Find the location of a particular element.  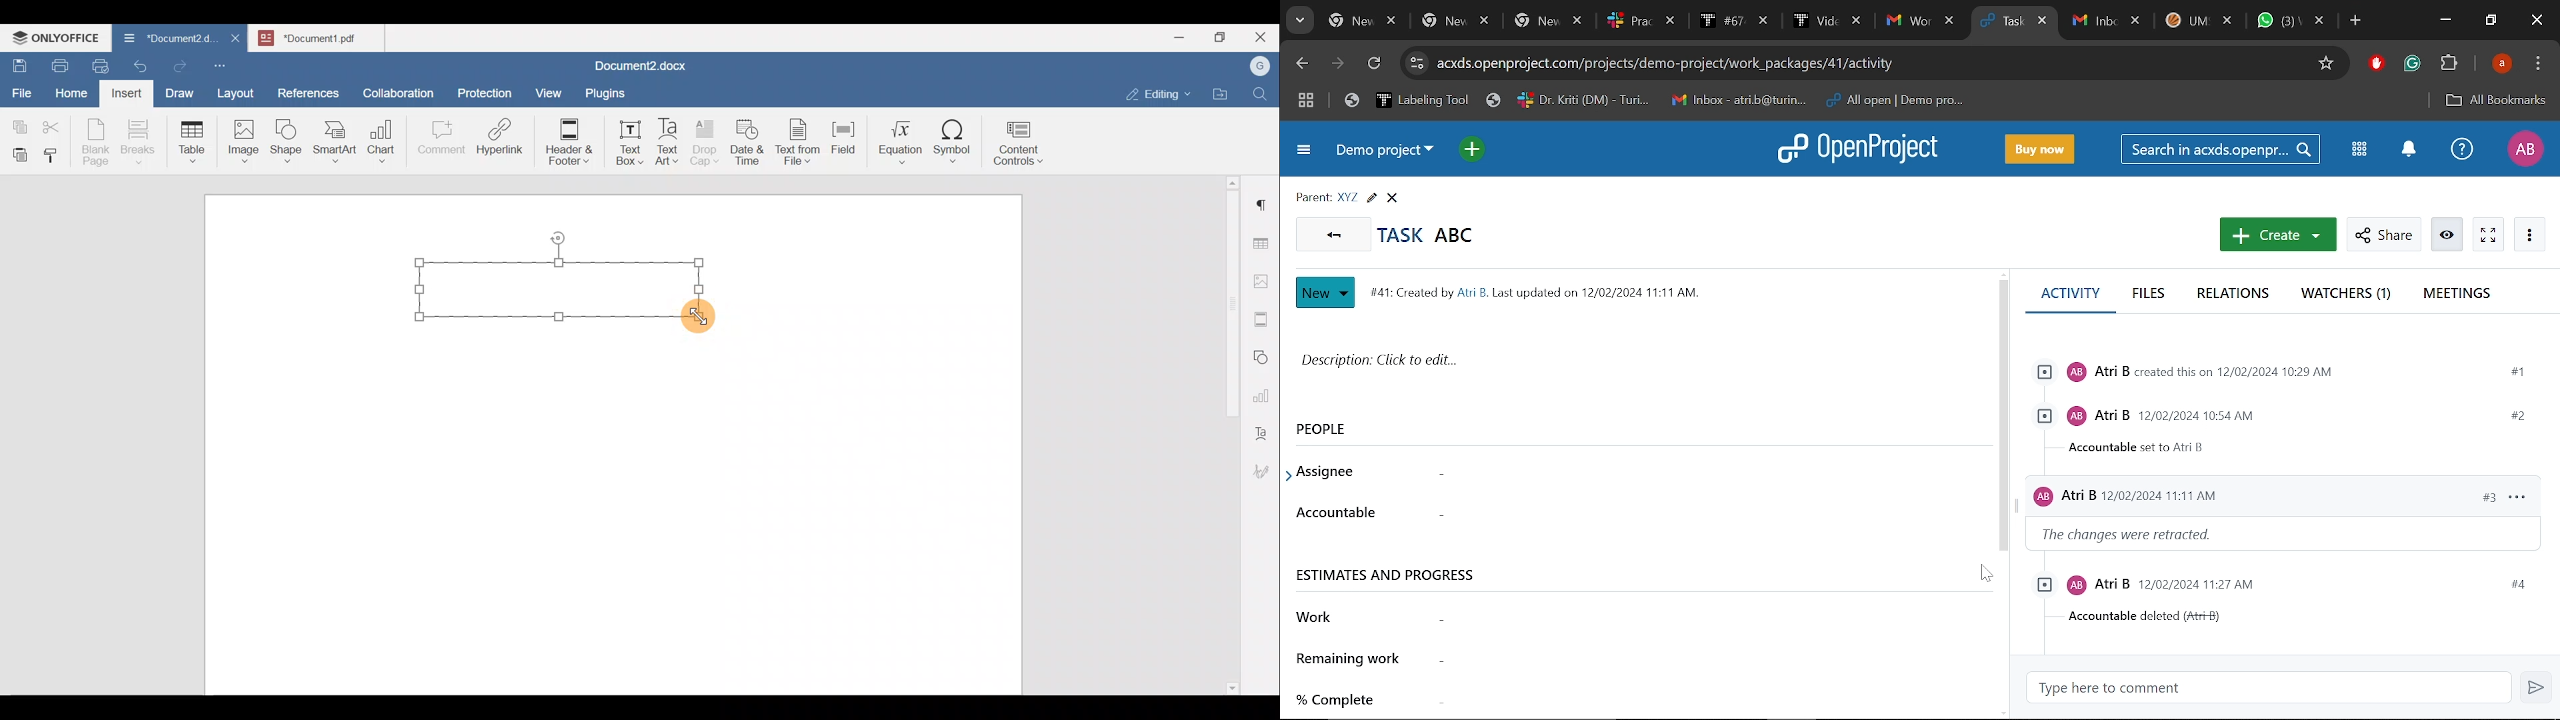

Accountable is located at coordinates (1338, 514).